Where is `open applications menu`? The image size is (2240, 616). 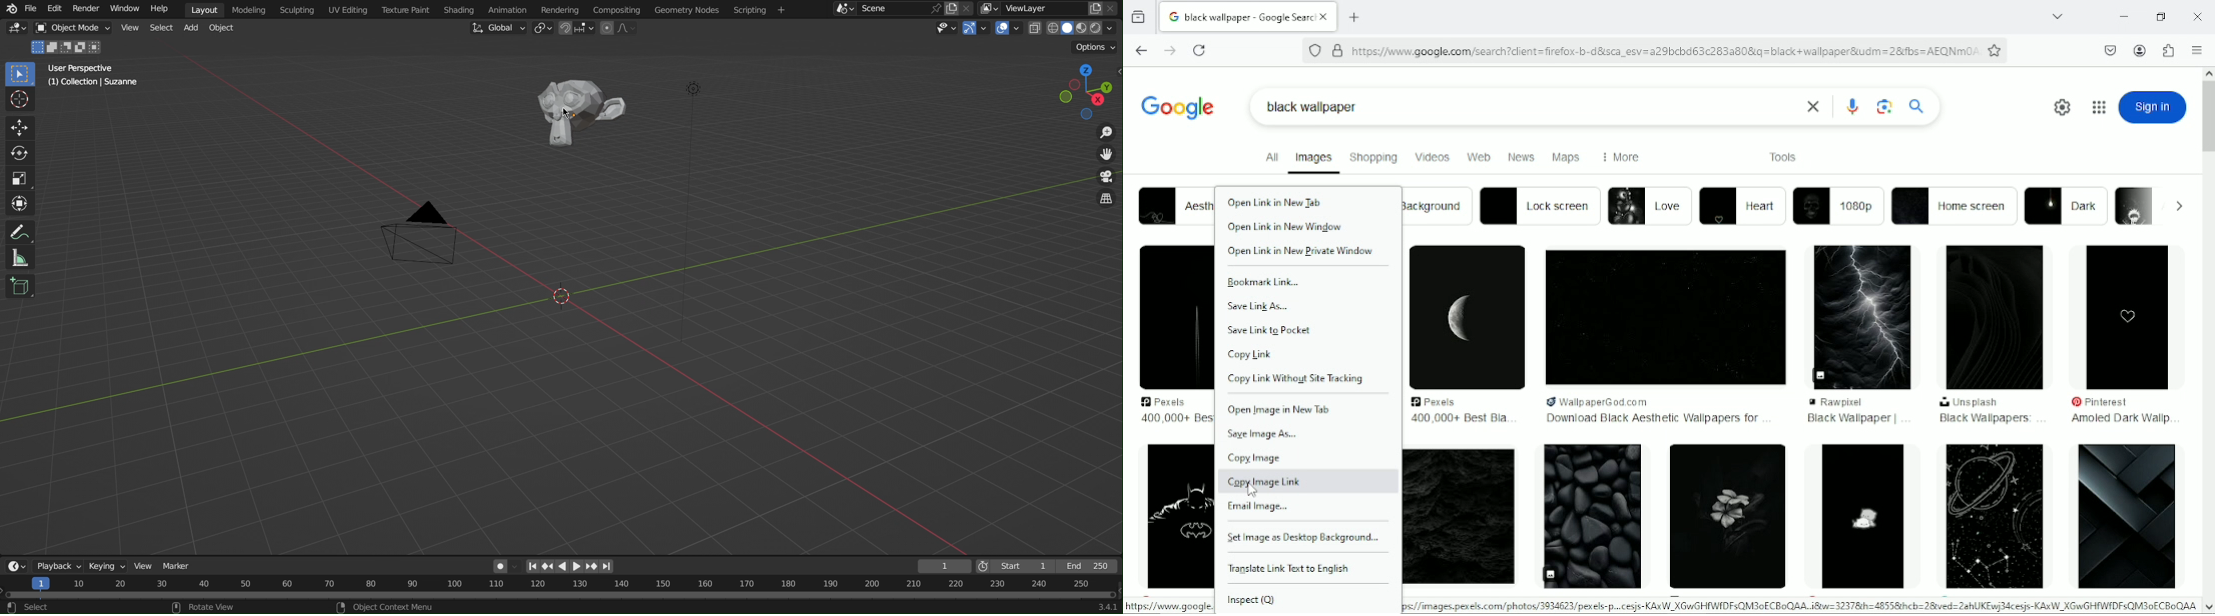 open applications menu is located at coordinates (2197, 51).